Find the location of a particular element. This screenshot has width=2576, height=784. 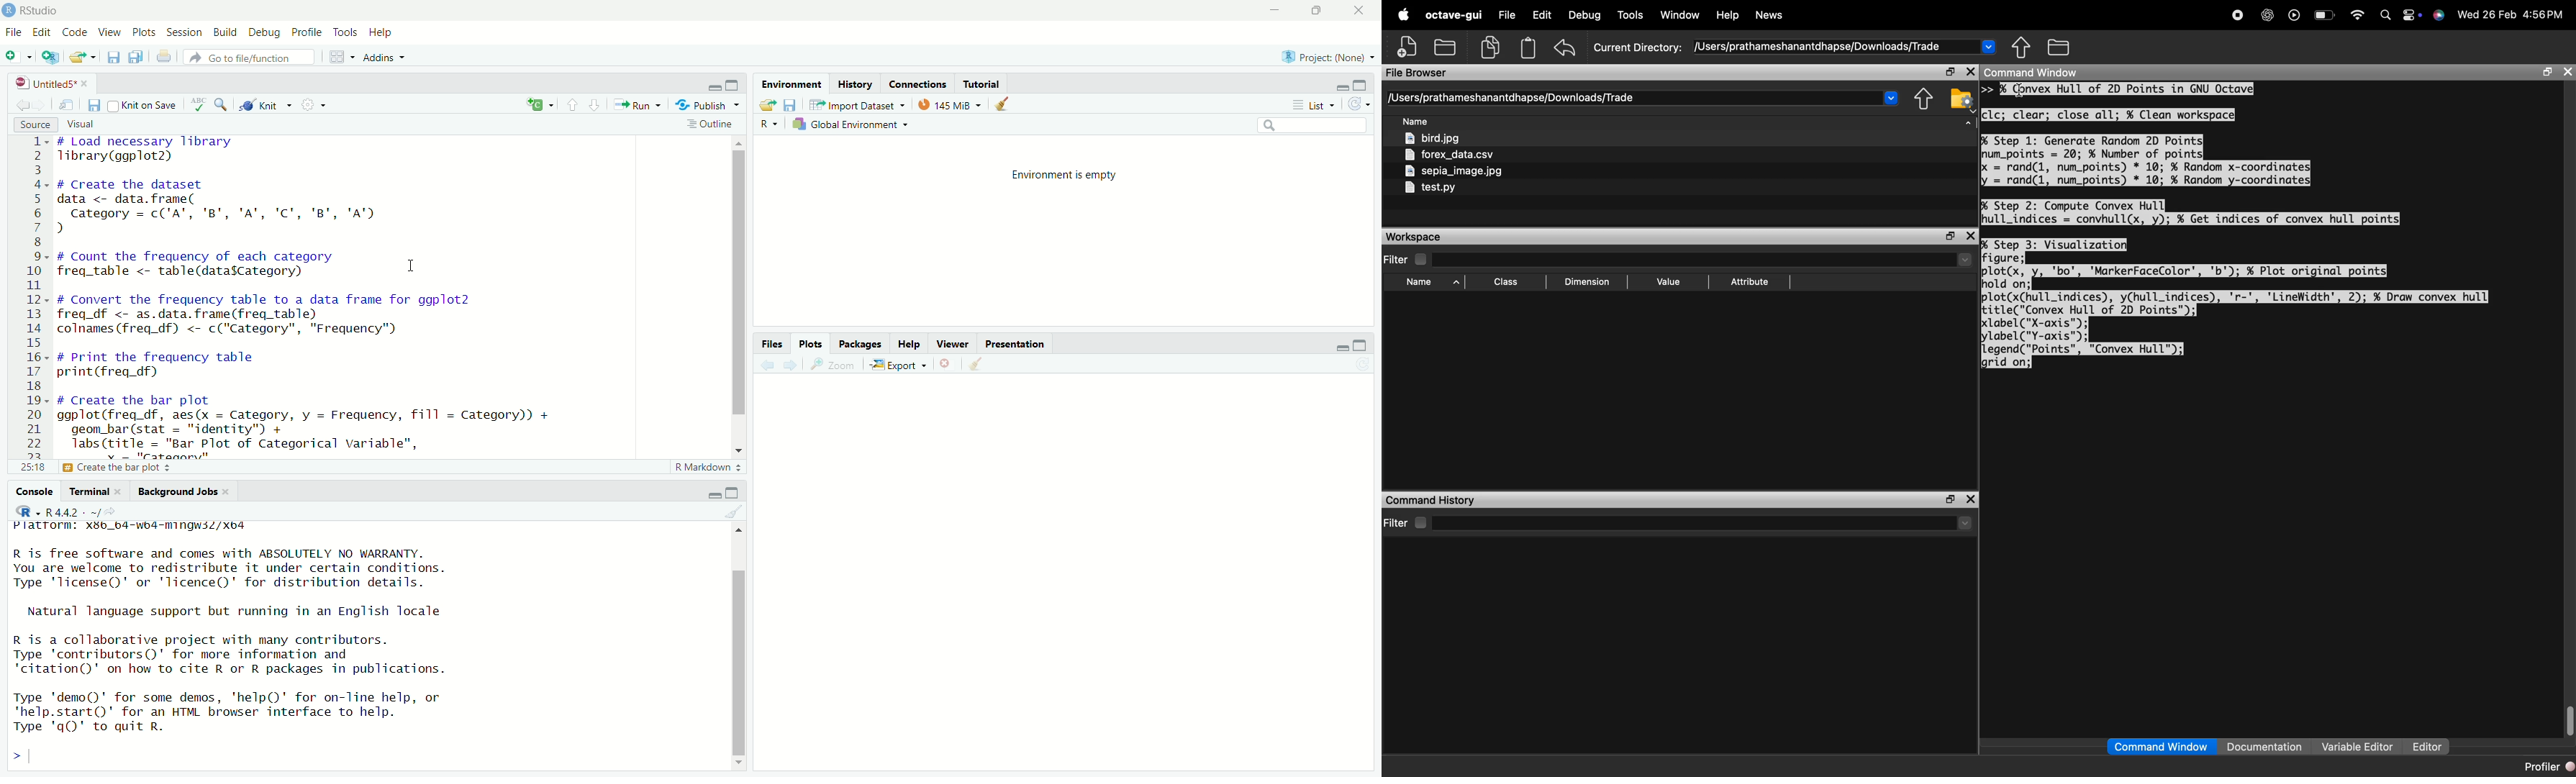

RStudio is located at coordinates (45, 11).